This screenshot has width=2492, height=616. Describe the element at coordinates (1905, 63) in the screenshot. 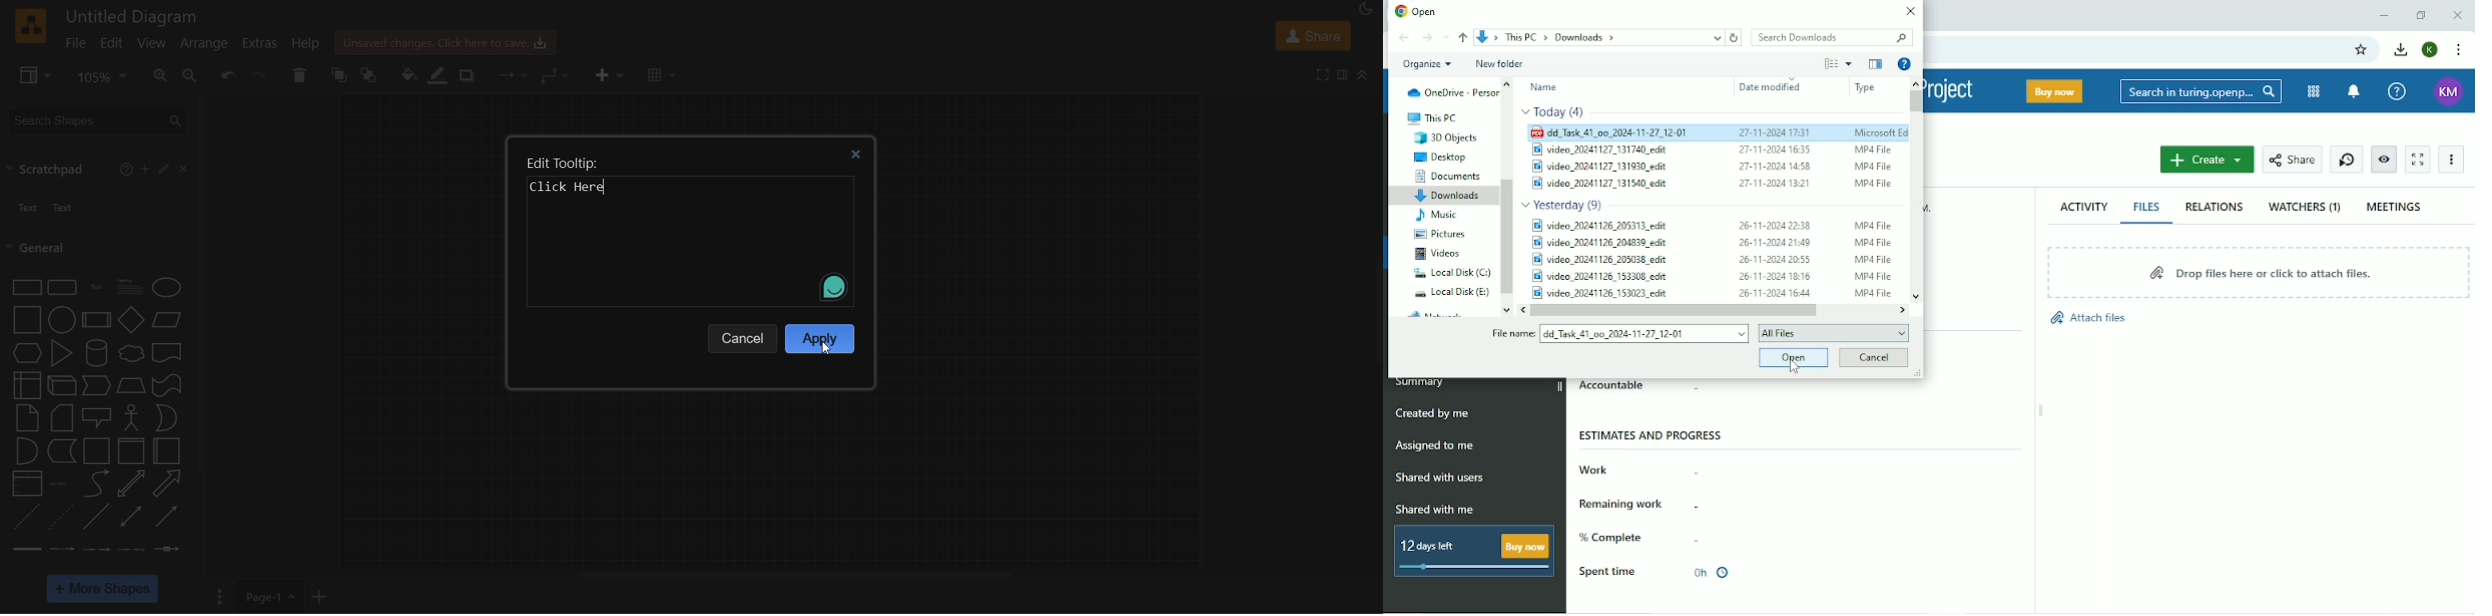

I see `Get help` at that location.